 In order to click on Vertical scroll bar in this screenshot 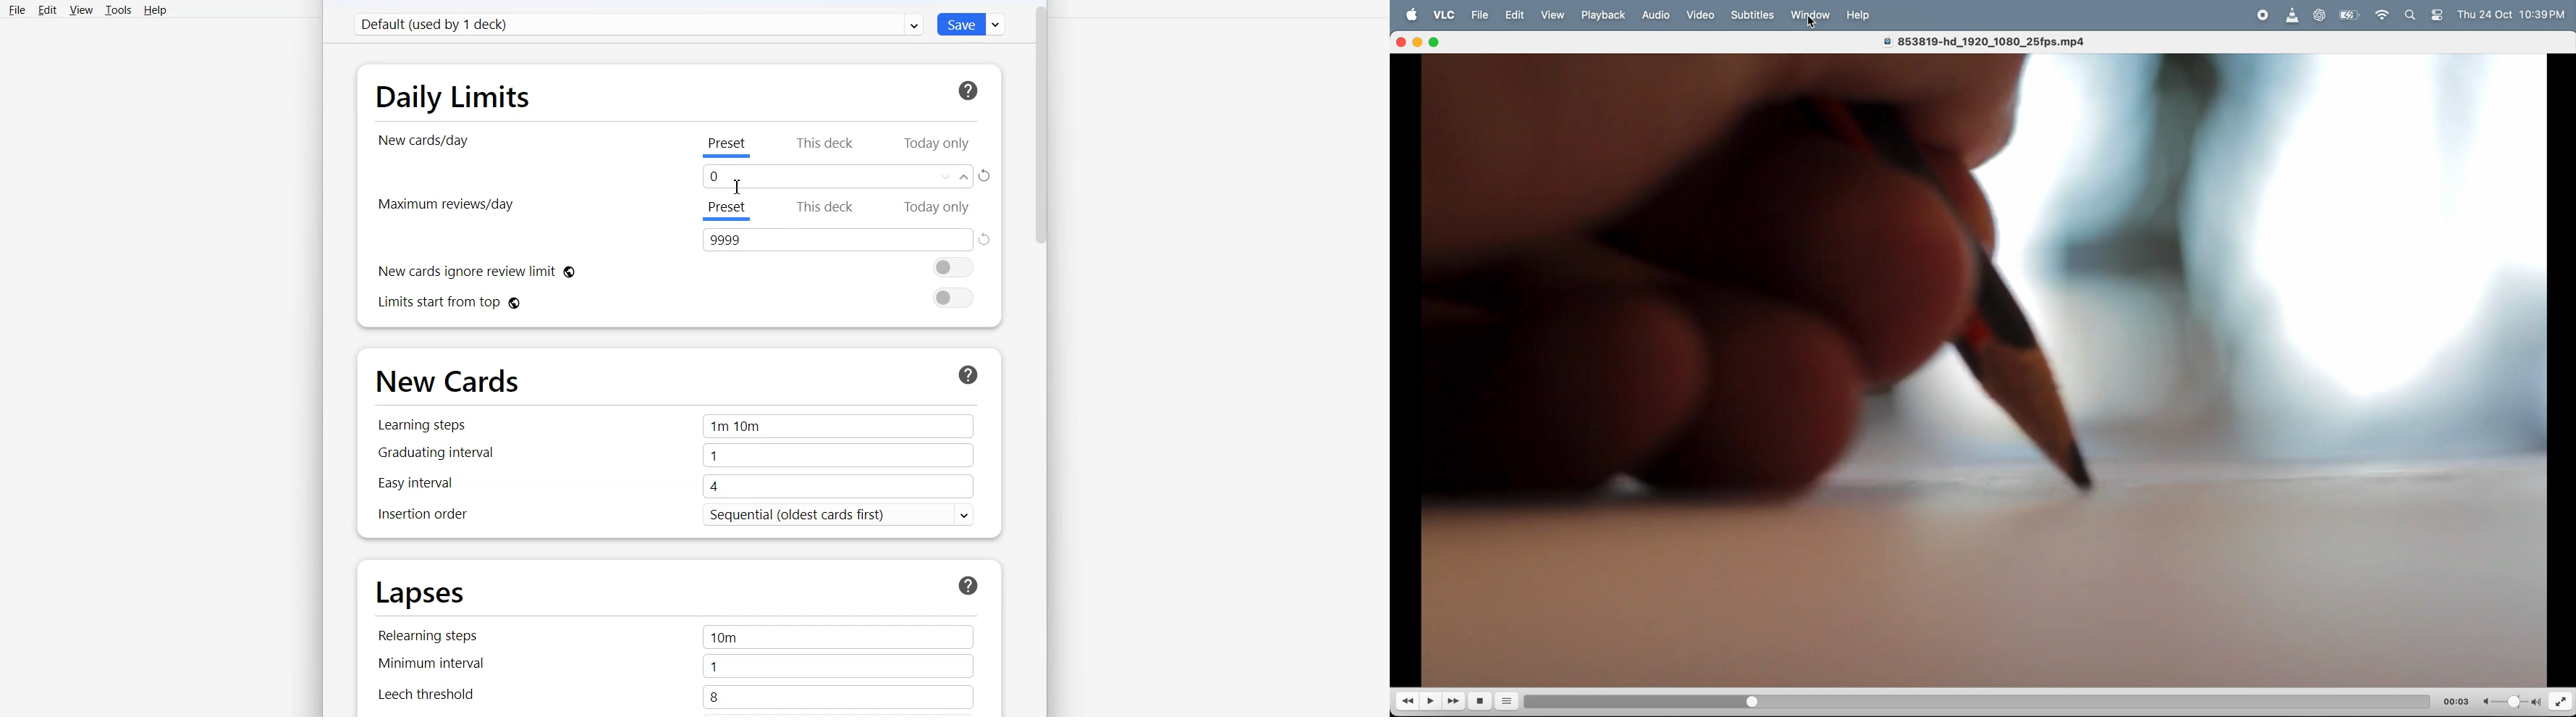, I will do `click(1035, 358)`.